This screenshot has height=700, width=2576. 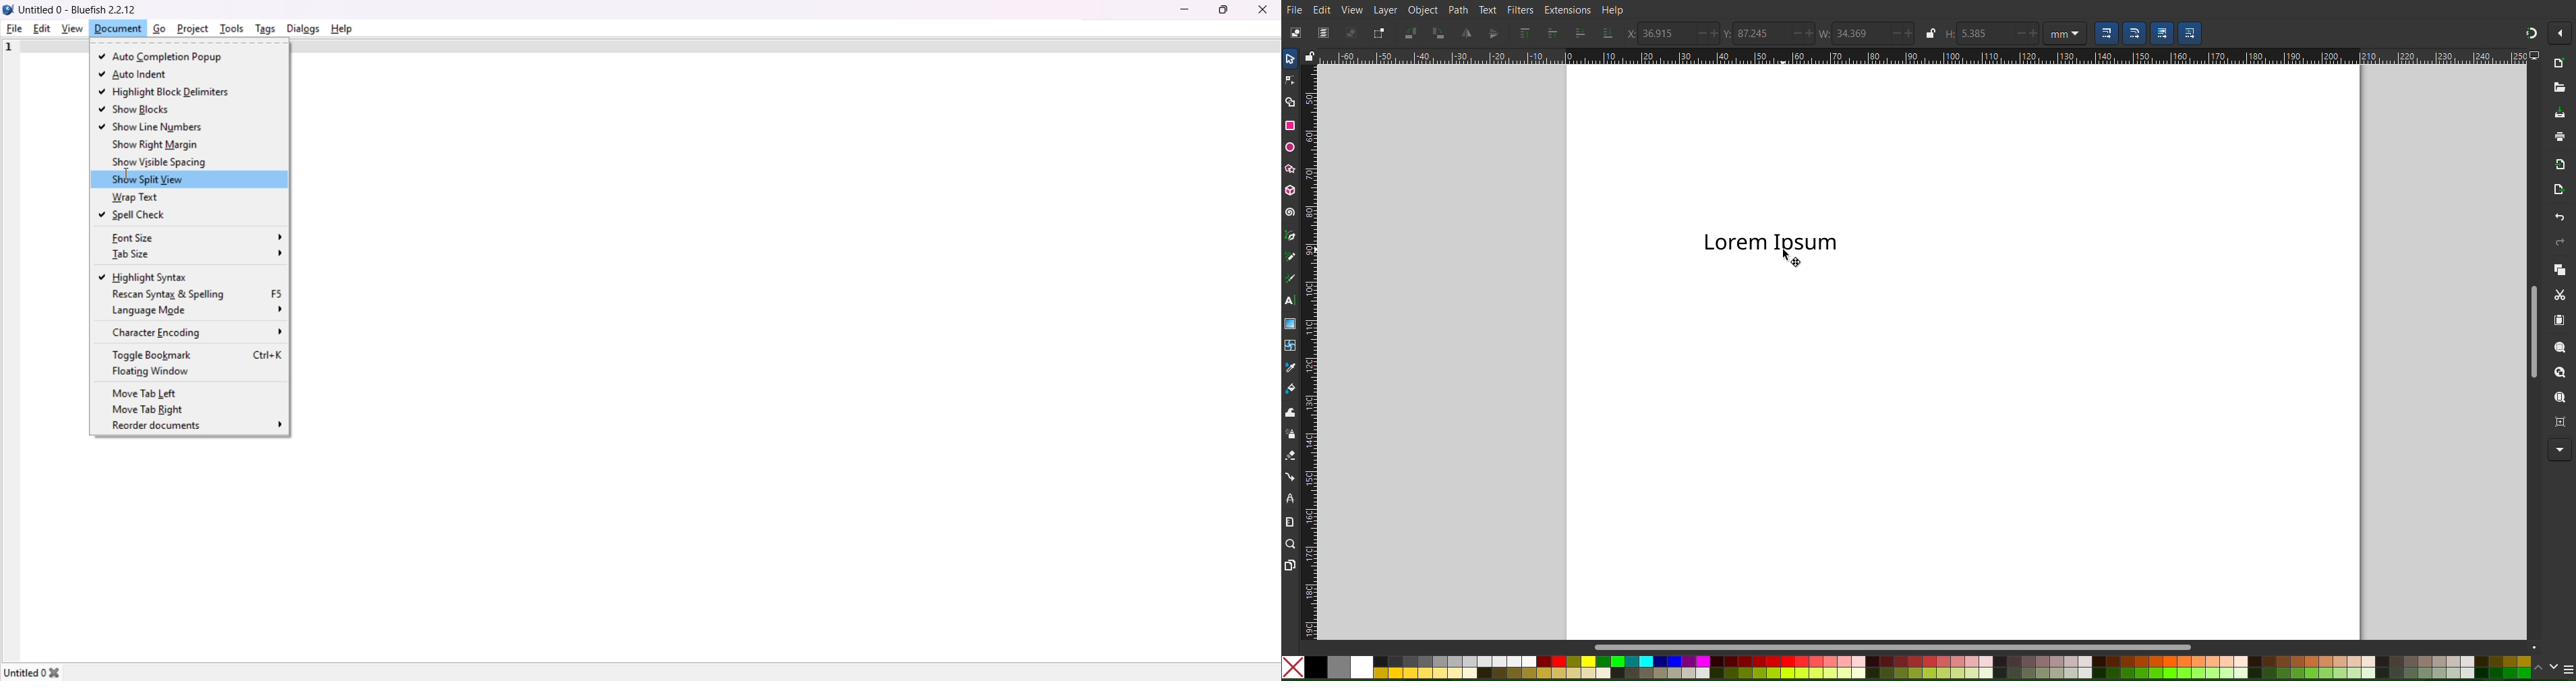 What do you see at coordinates (1526, 34) in the screenshot?
I see `Move to top` at bounding box center [1526, 34].